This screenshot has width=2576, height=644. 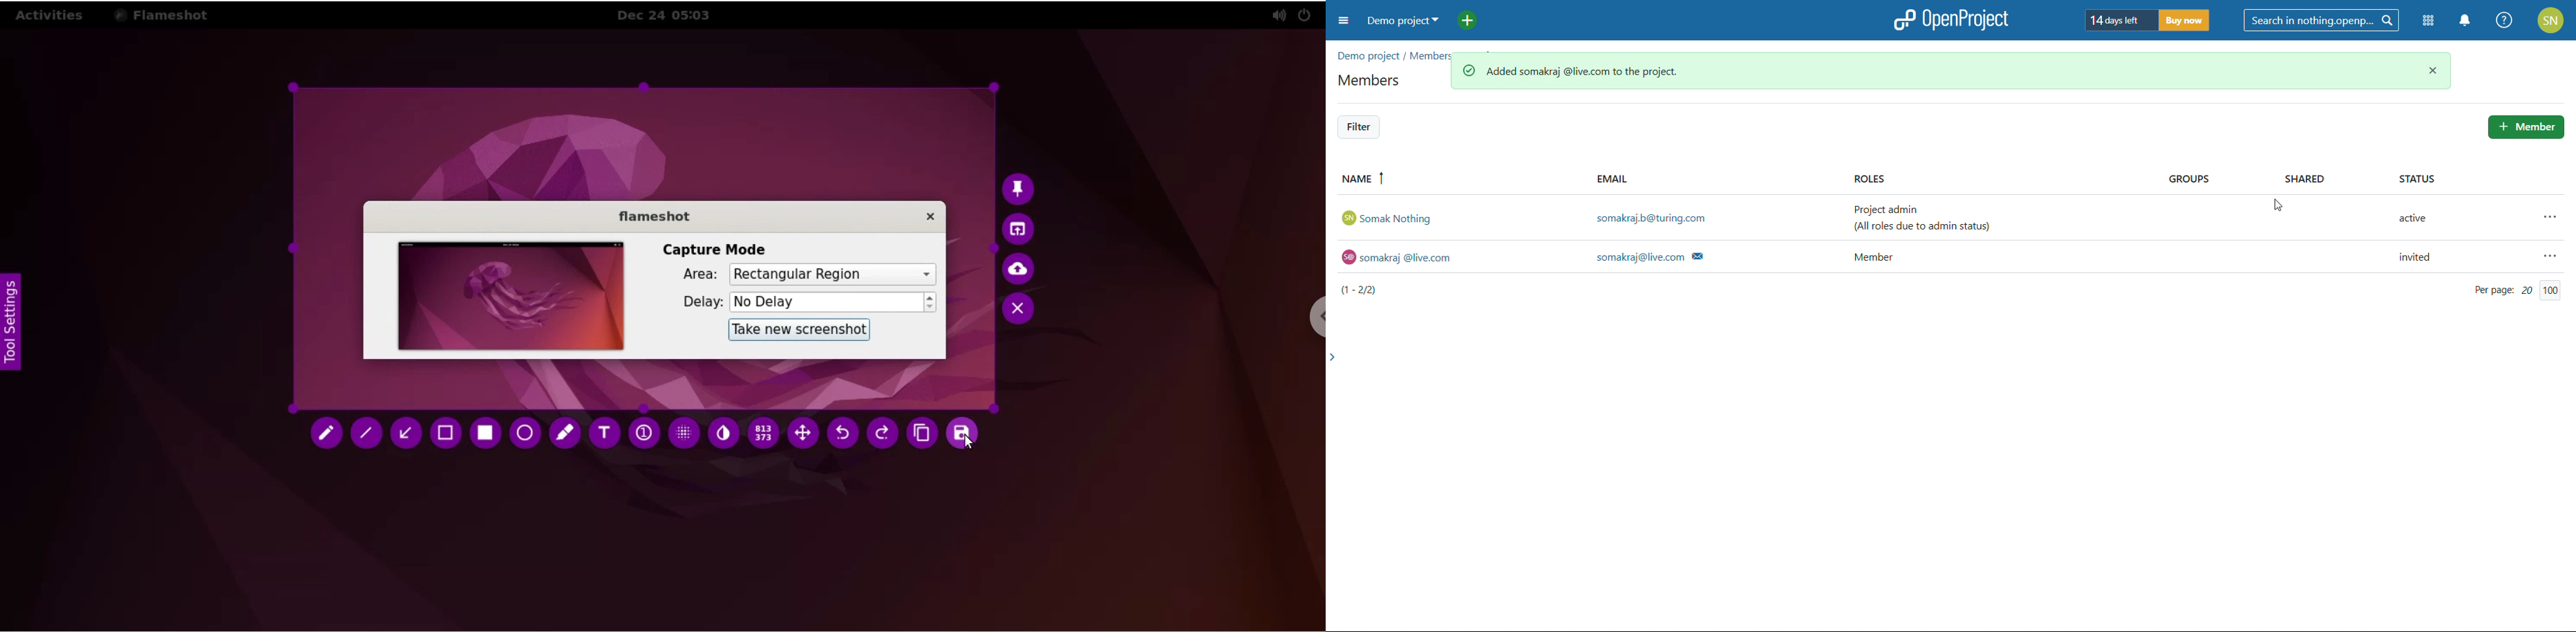 I want to click on add member, so click(x=2528, y=127).